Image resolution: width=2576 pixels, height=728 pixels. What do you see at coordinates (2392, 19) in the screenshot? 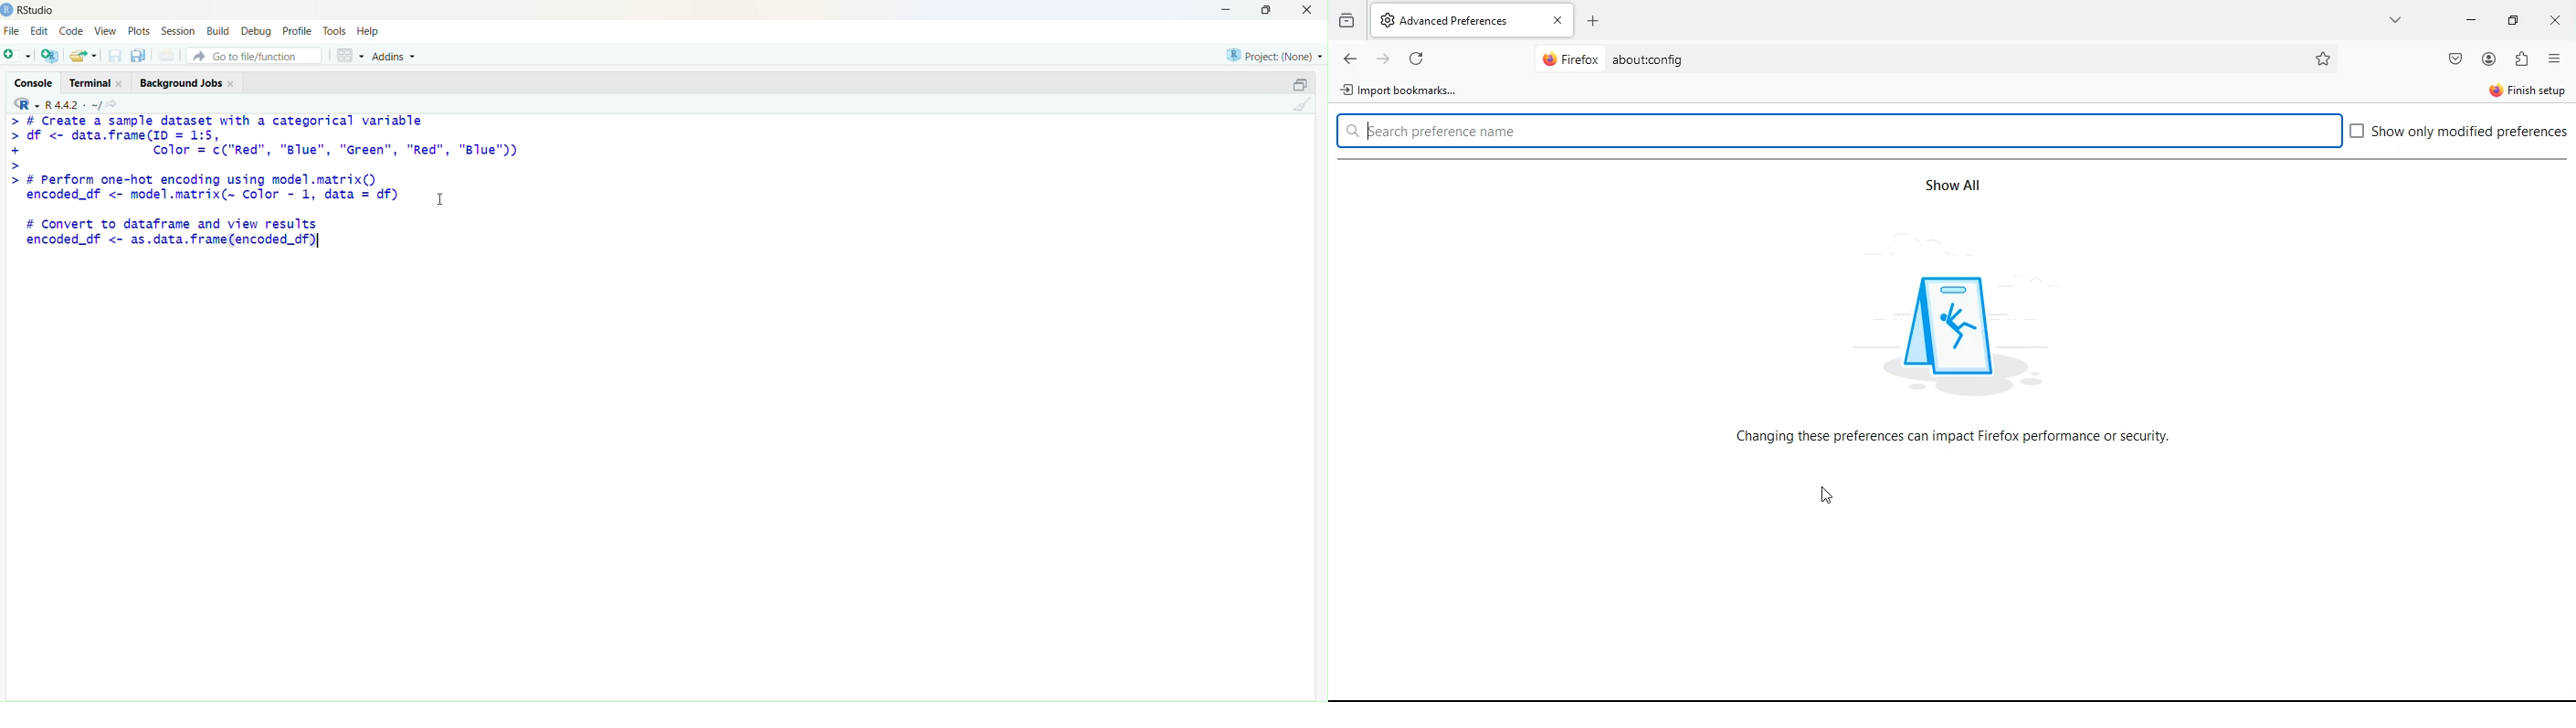
I see `more` at bounding box center [2392, 19].